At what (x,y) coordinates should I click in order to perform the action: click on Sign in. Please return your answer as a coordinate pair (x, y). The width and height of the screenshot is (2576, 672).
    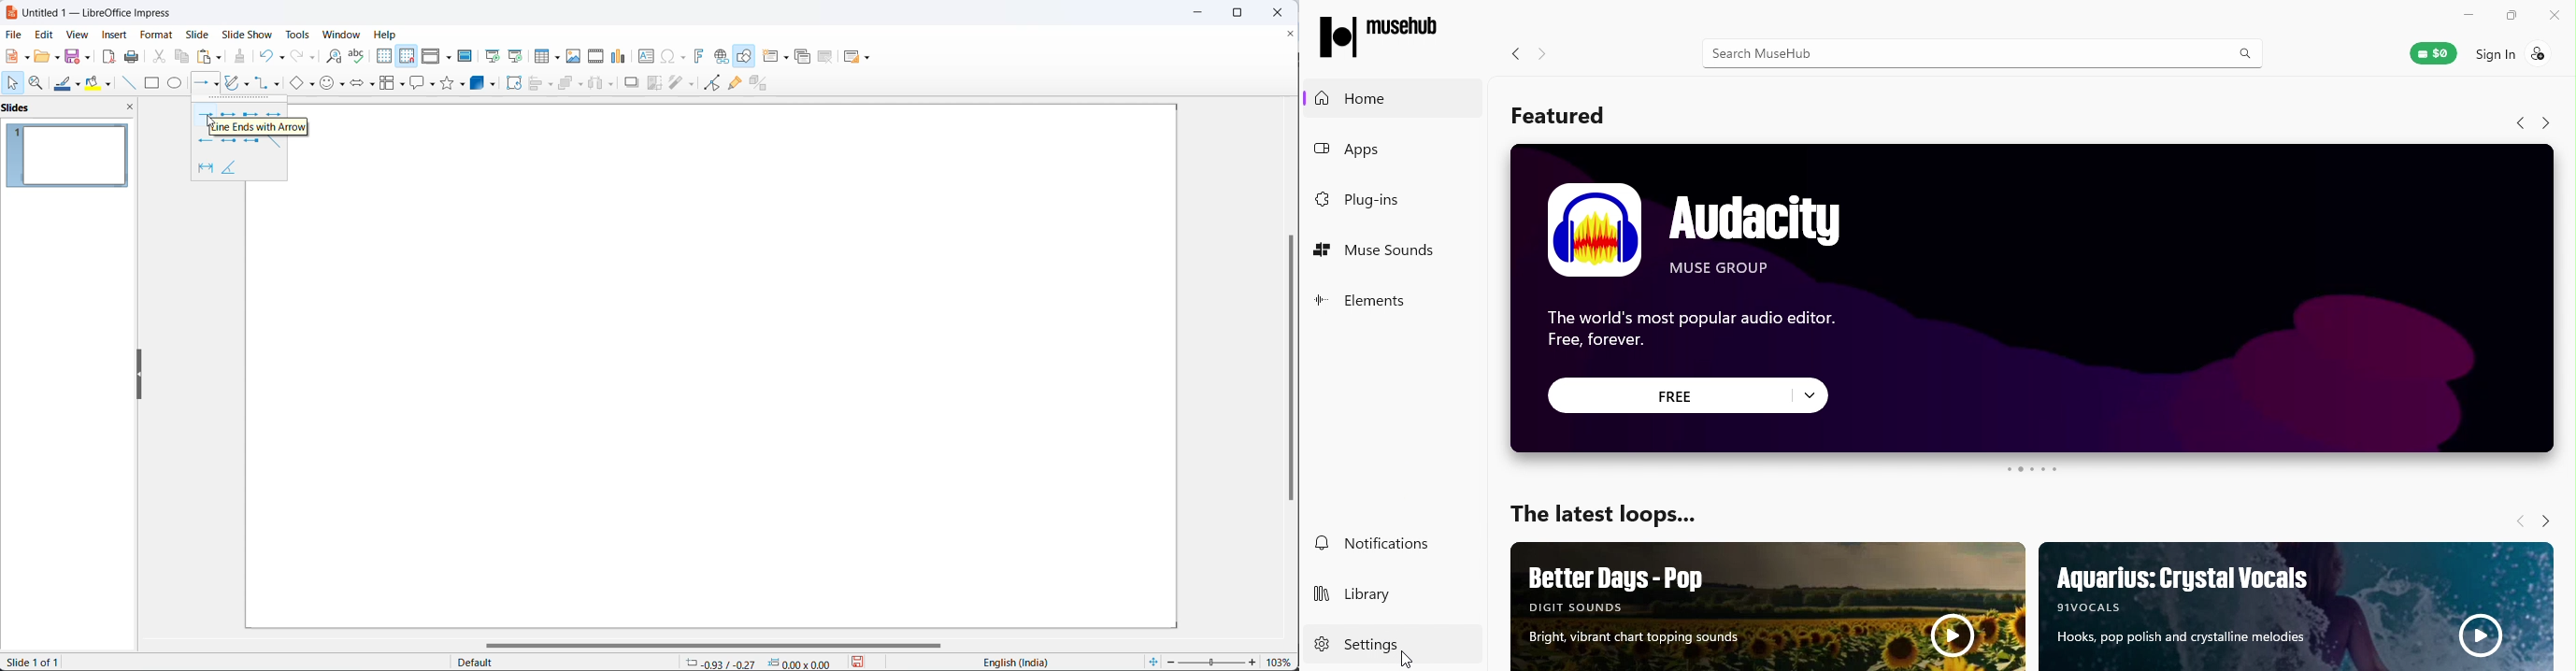
    Looking at the image, I should click on (2514, 53).